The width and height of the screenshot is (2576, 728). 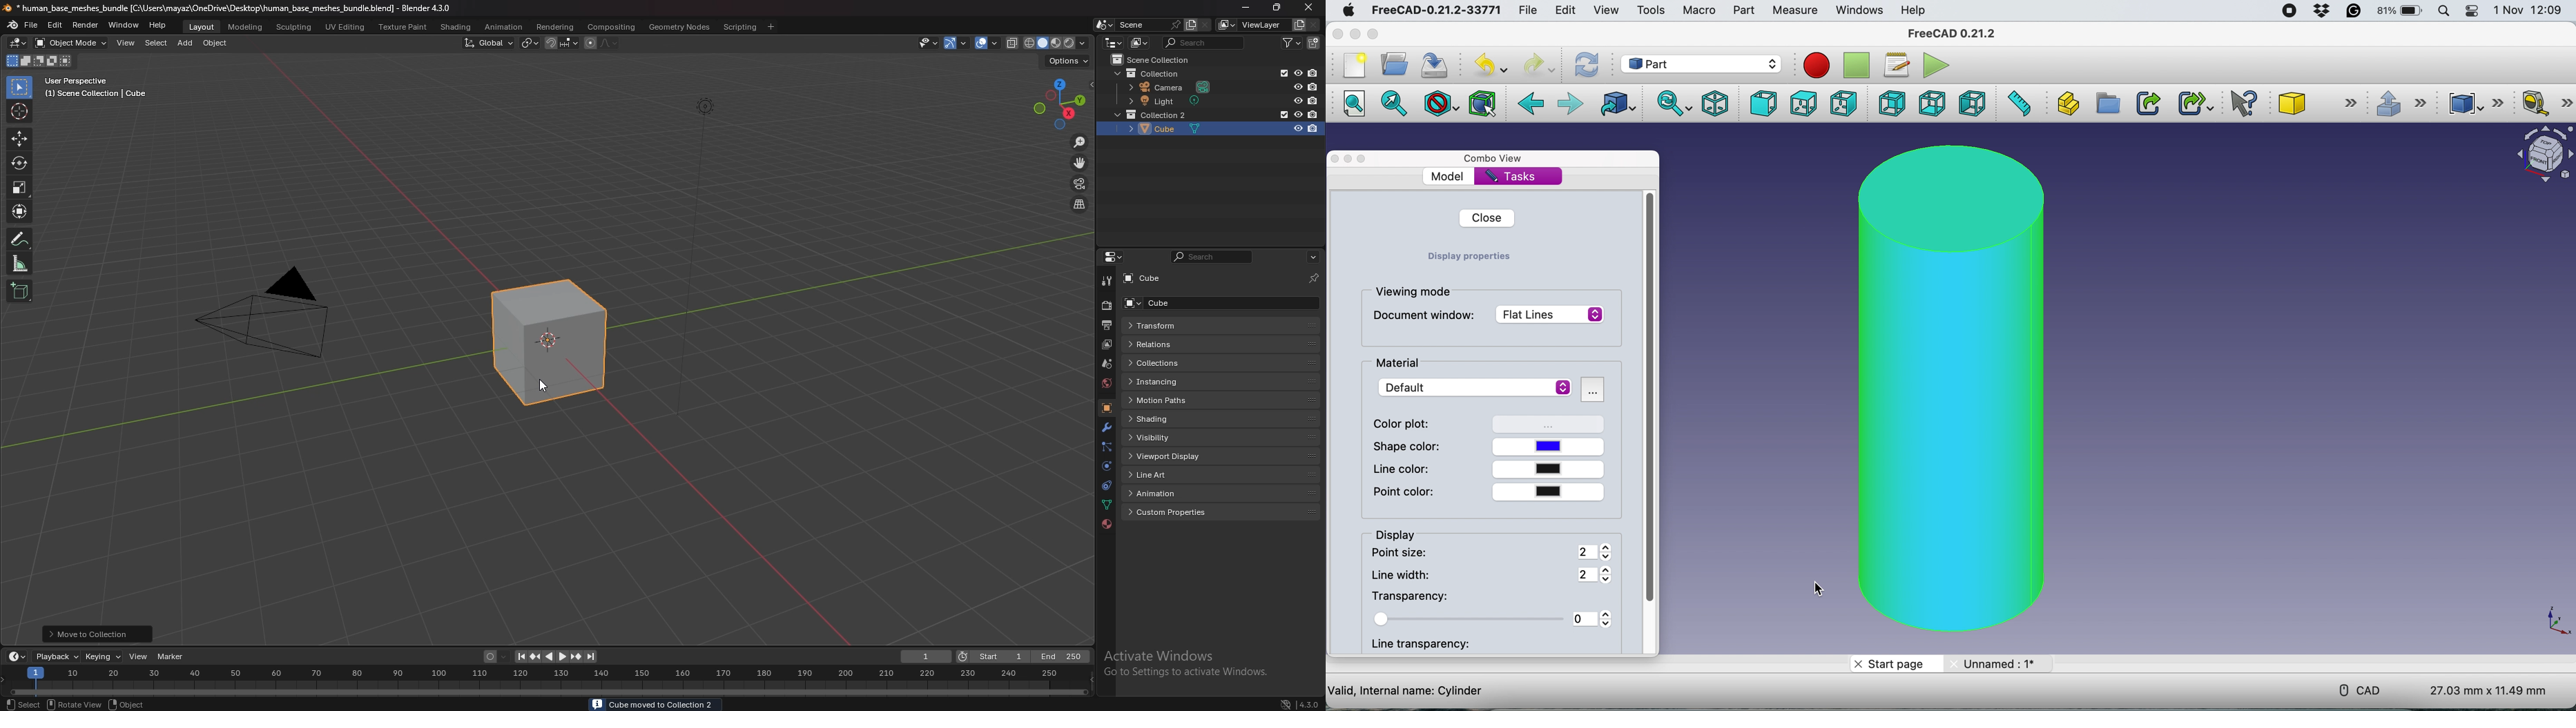 What do you see at coordinates (57, 656) in the screenshot?
I see `playback` at bounding box center [57, 656].